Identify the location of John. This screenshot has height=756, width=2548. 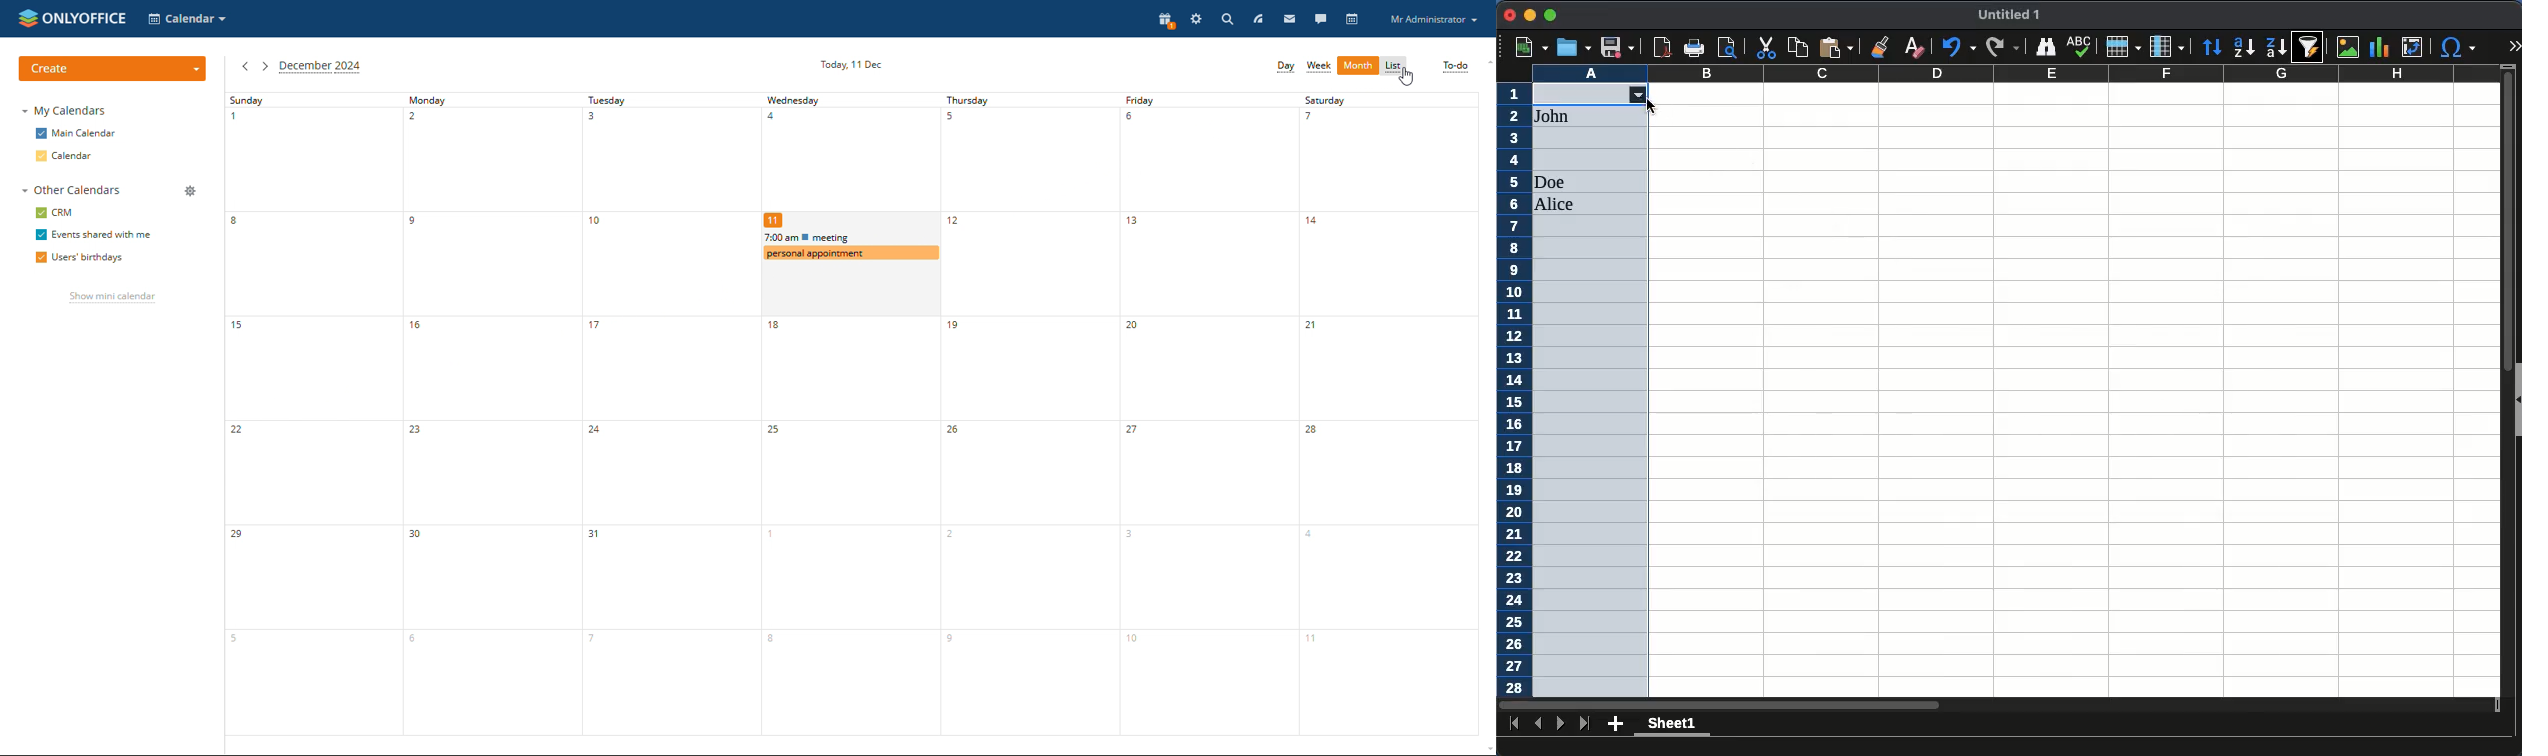
(1554, 116).